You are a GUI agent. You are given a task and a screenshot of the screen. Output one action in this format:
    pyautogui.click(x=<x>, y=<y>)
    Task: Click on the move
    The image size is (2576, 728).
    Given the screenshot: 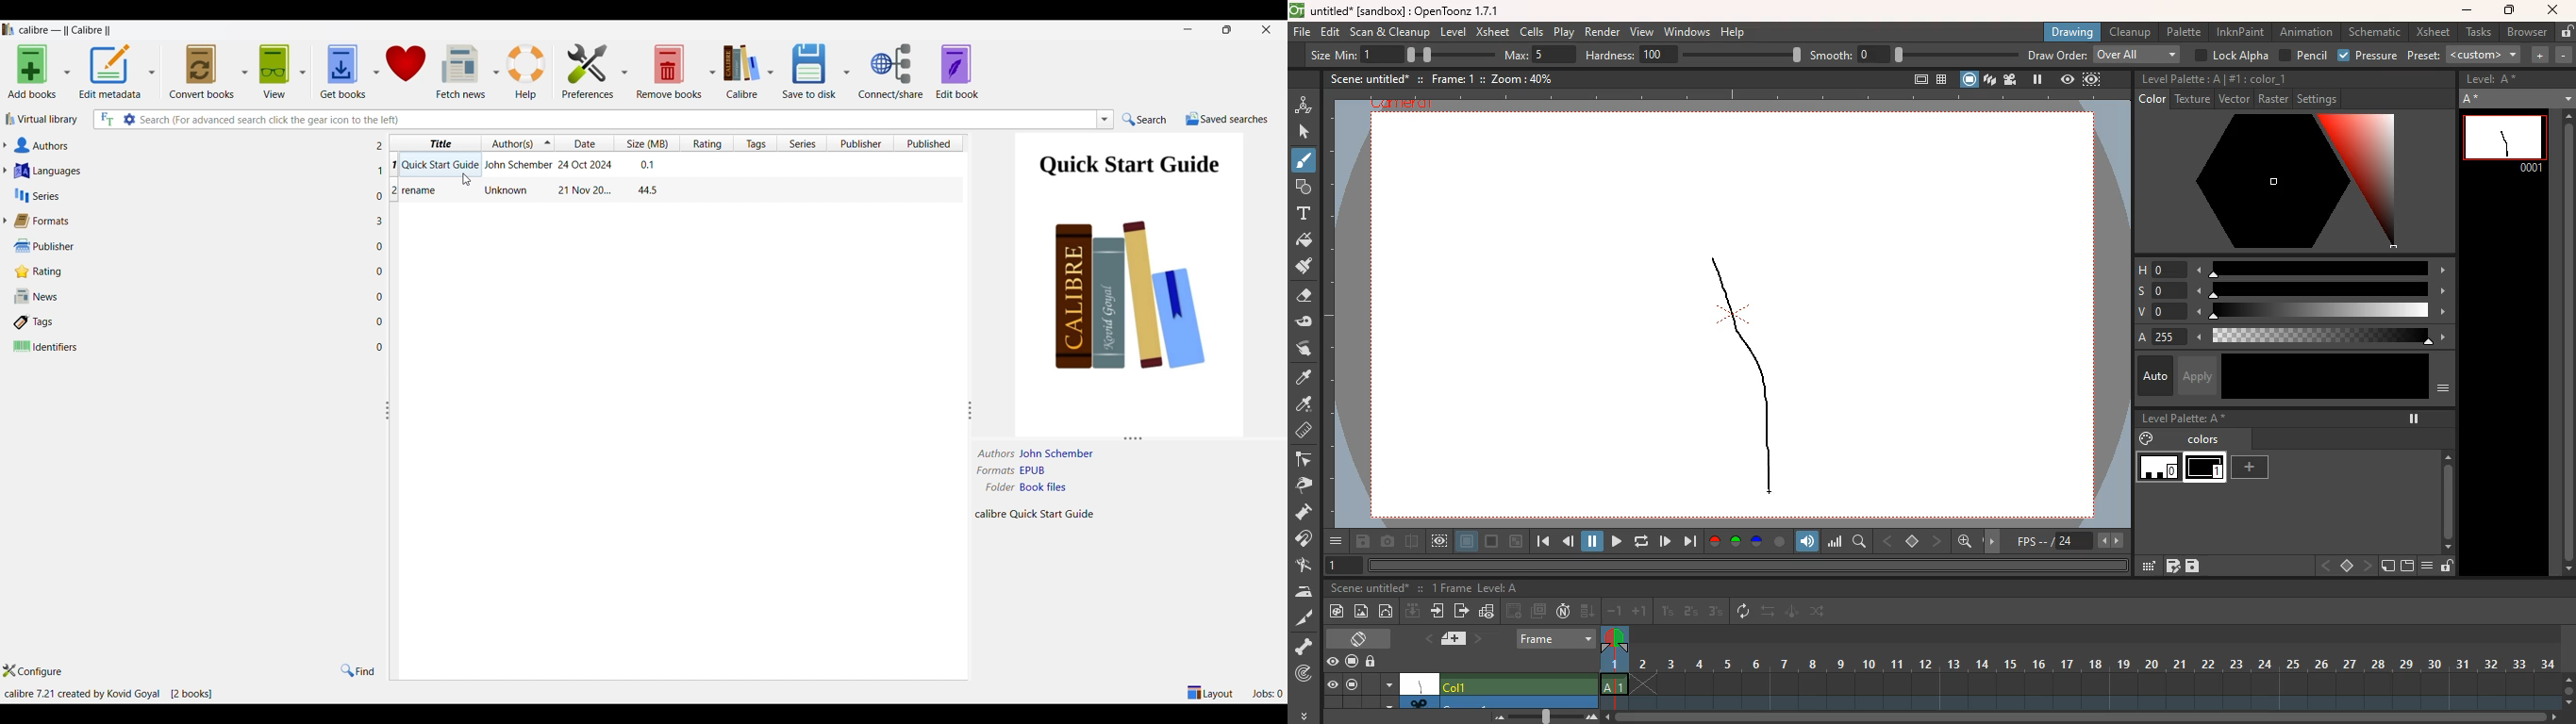 What is the action you would take?
    pyautogui.click(x=1995, y=540)
    